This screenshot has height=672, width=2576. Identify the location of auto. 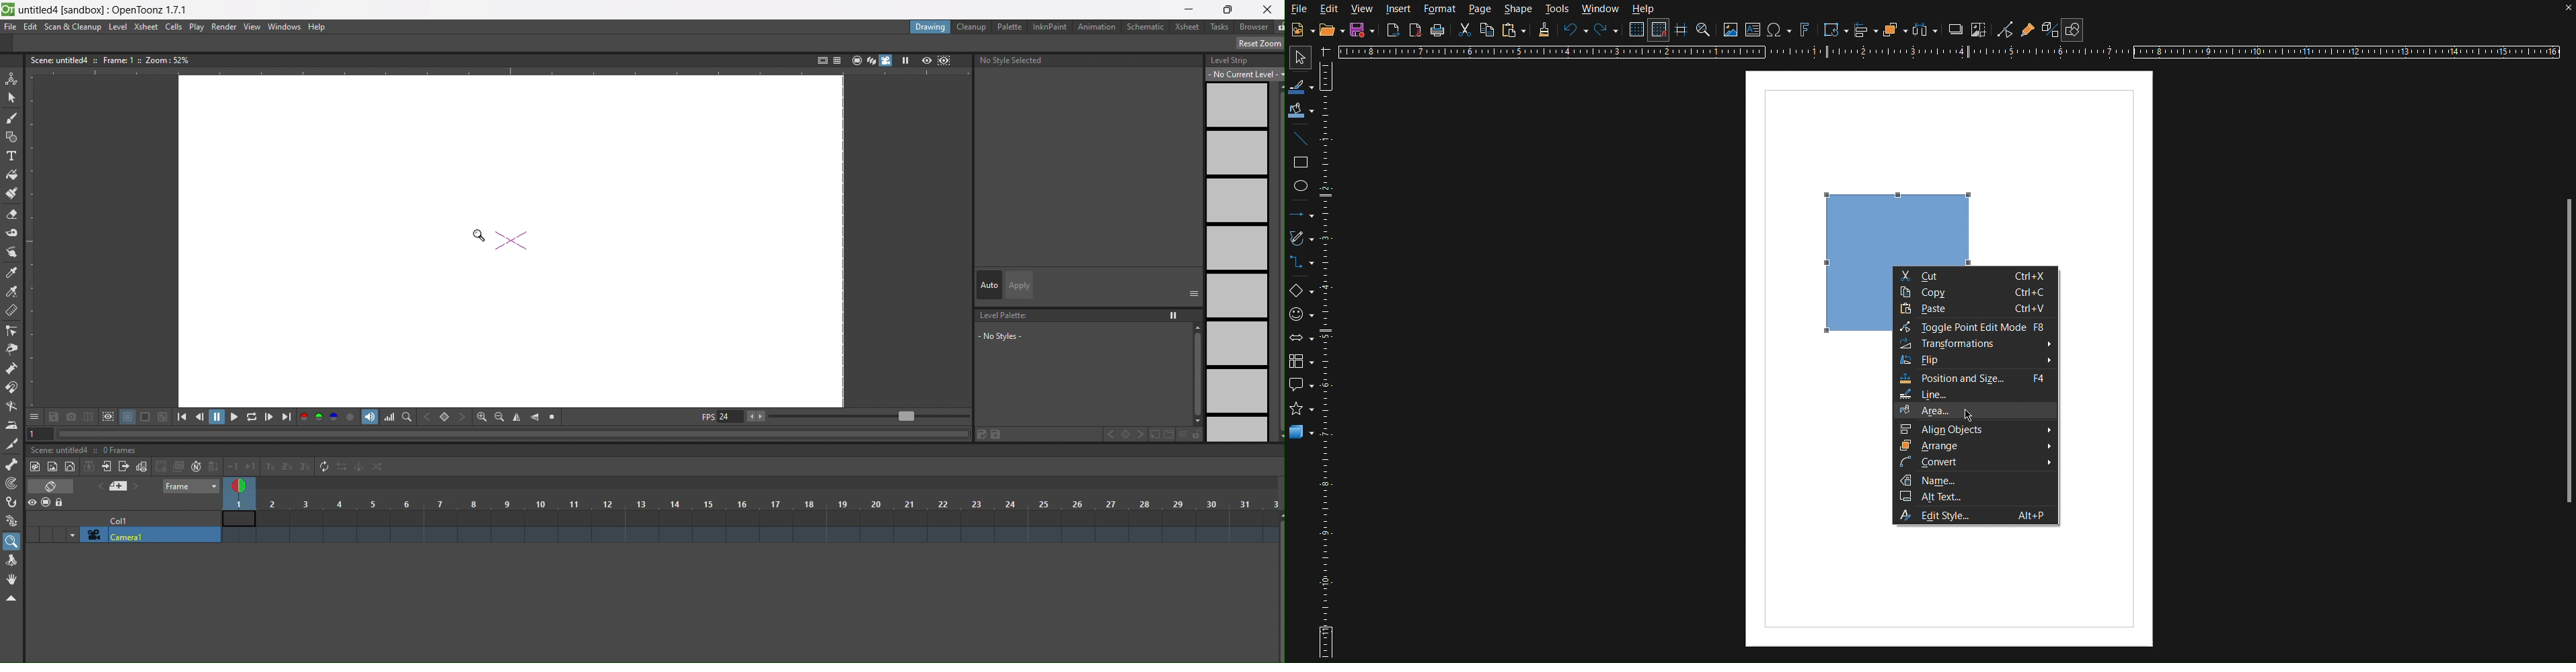
(989, 285).